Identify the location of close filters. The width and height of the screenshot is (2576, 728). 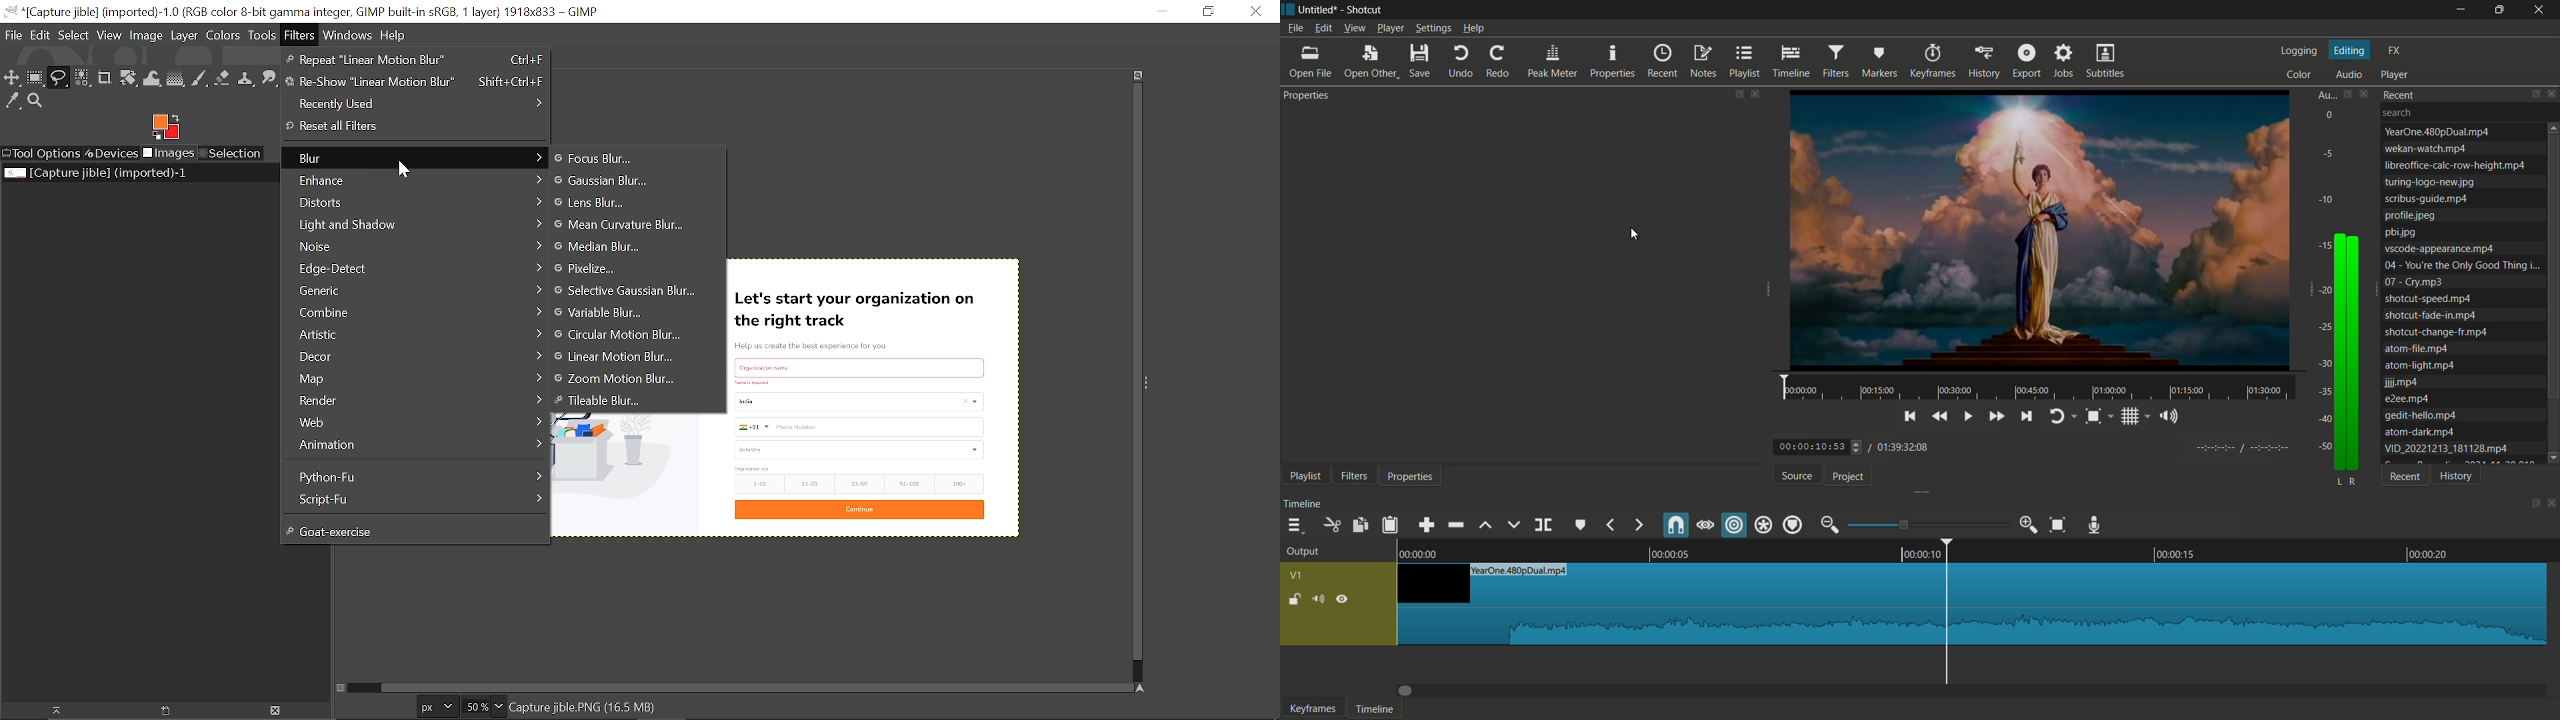
(1760, 97).